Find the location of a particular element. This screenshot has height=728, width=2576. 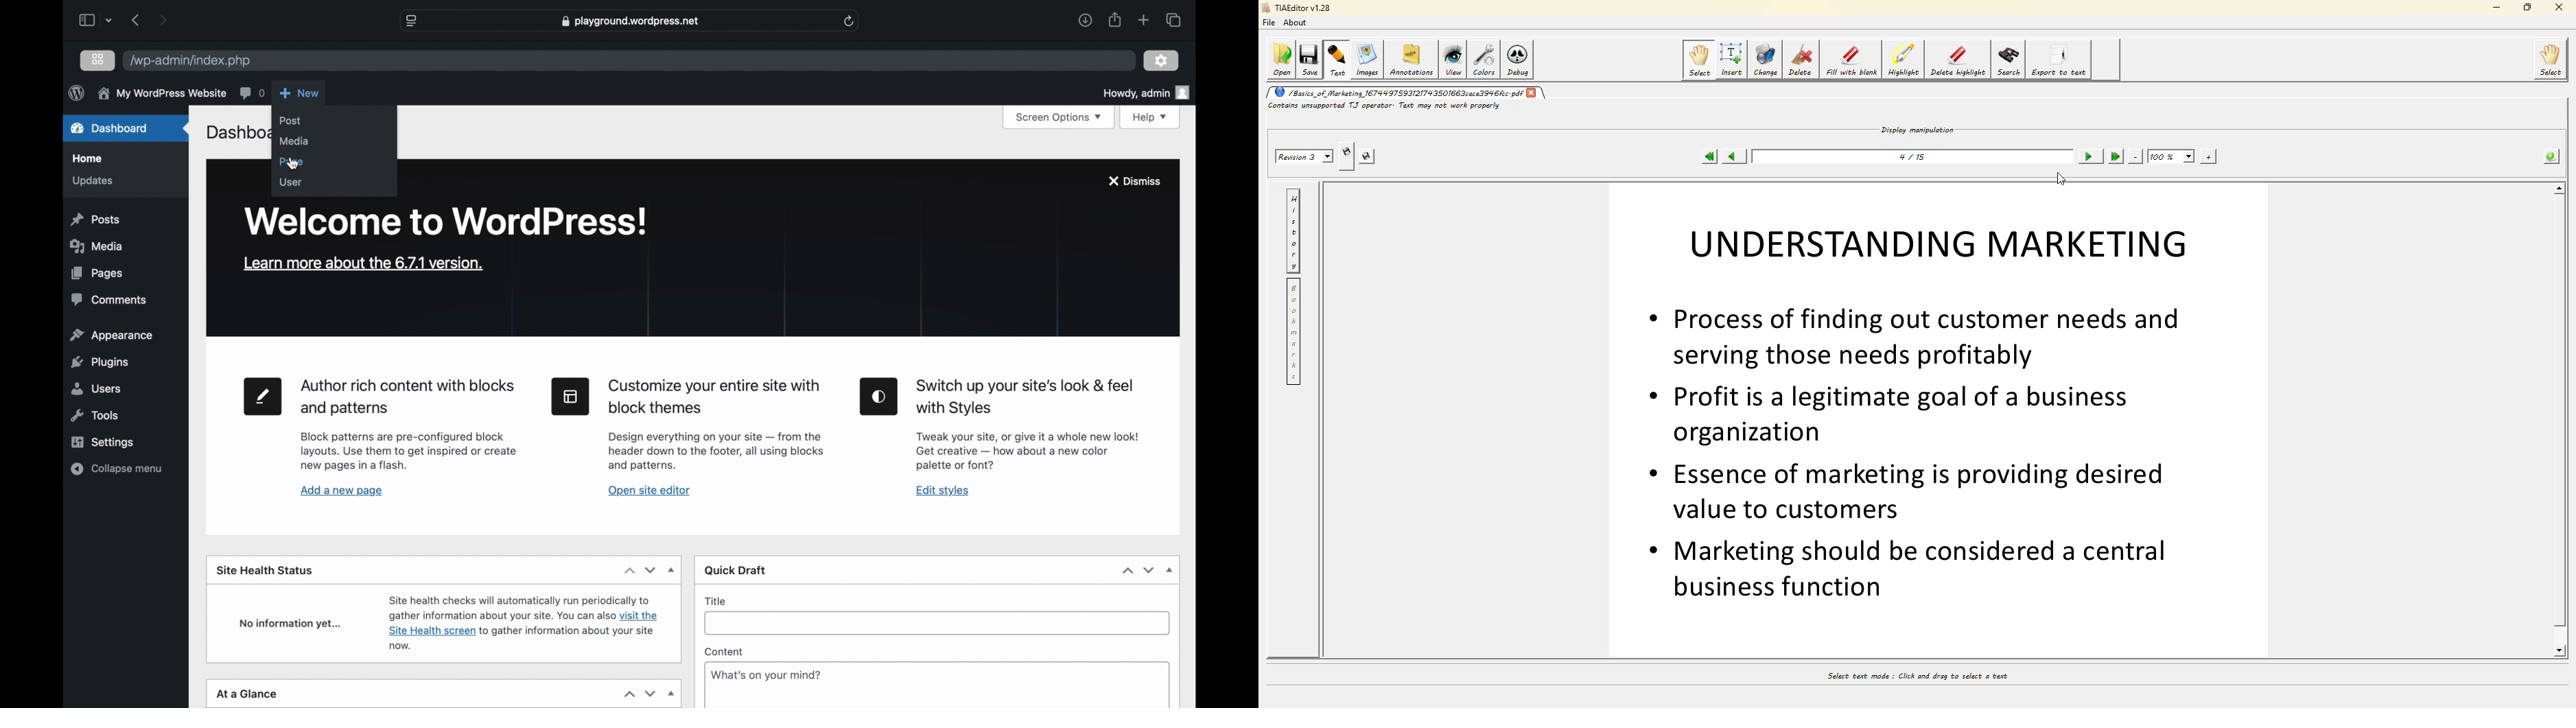

appearance is located at coordinates (112, 335).